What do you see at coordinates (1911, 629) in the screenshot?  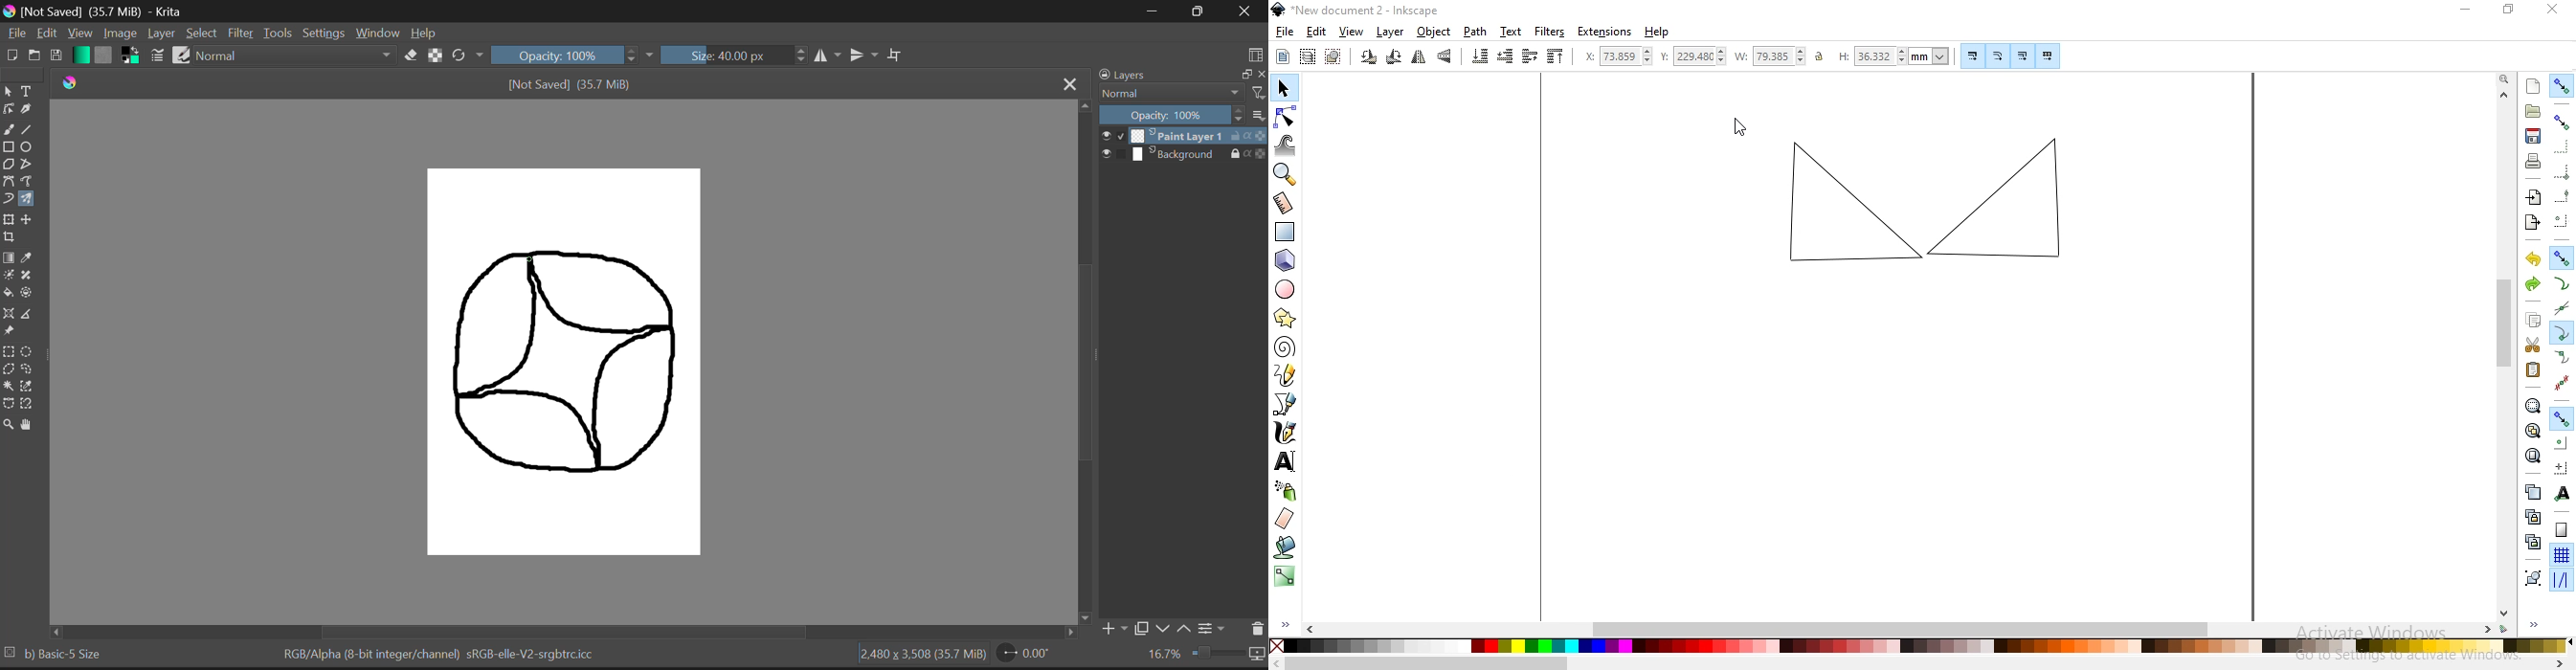 I see `scrollbar` at bounding box center [1911, 629].